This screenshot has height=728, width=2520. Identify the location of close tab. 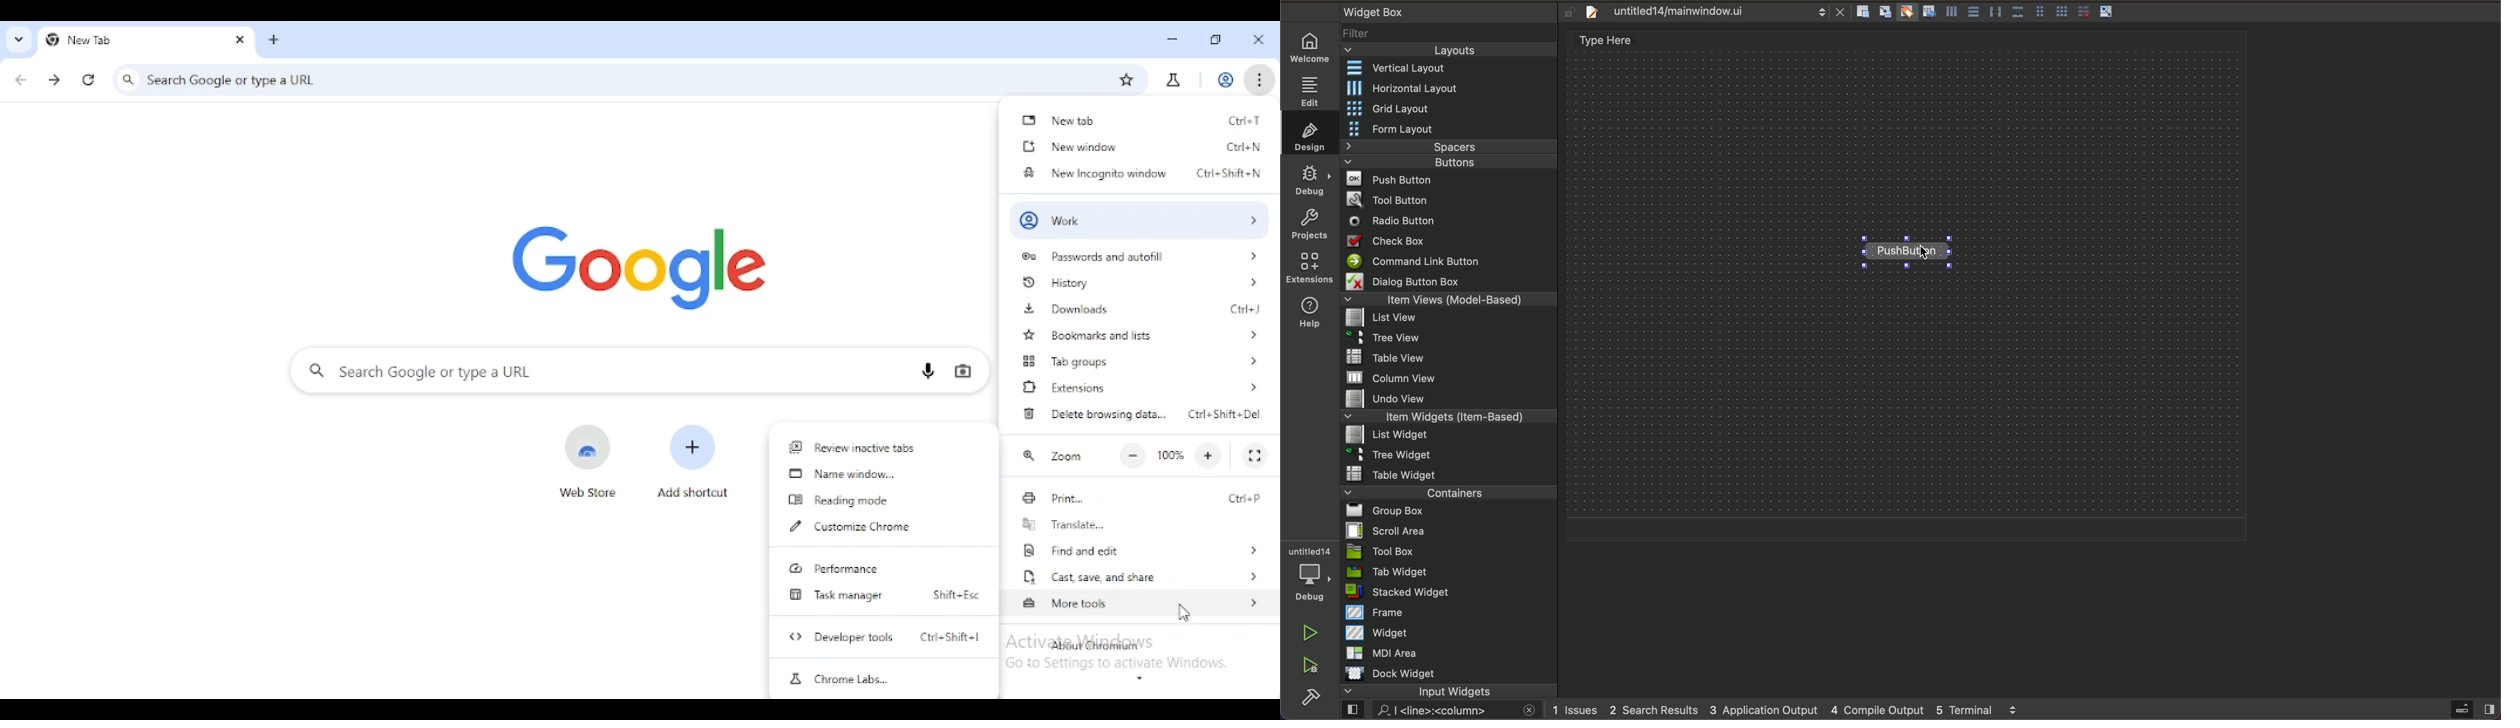
(240, 39).